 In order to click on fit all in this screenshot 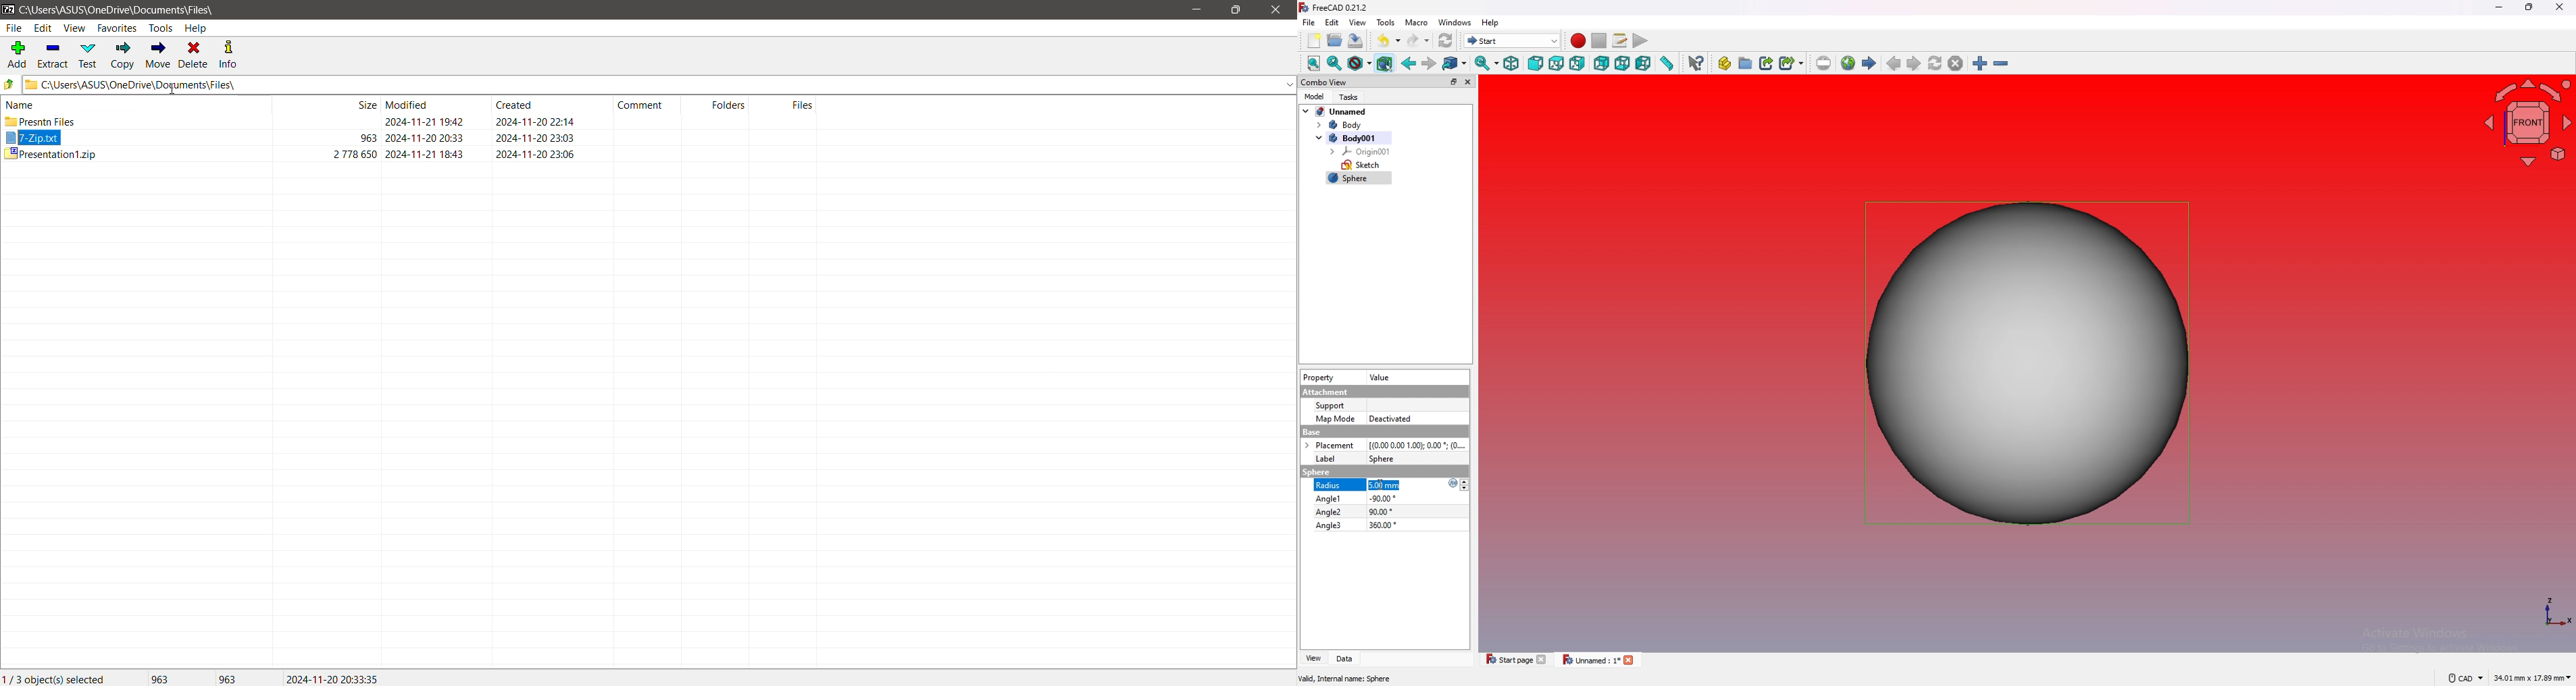, I will do `click(1314, 64)`.